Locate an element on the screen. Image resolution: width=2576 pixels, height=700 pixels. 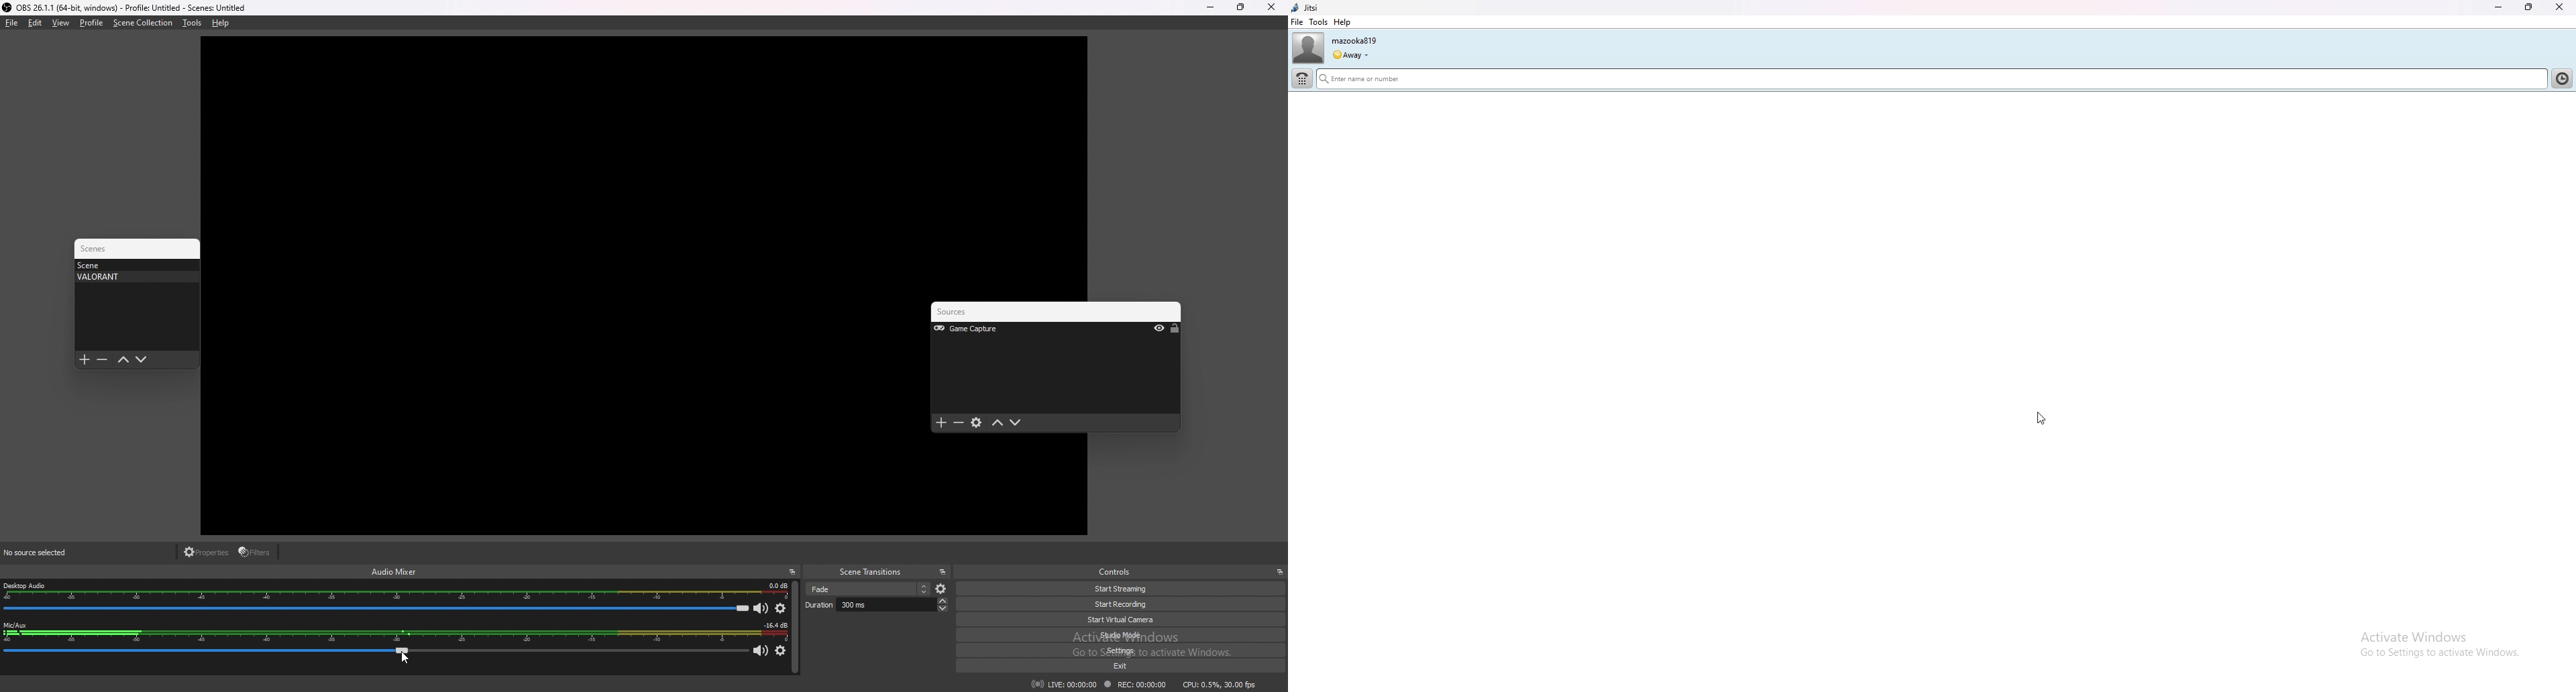
help is located at coordinates (221, 23).